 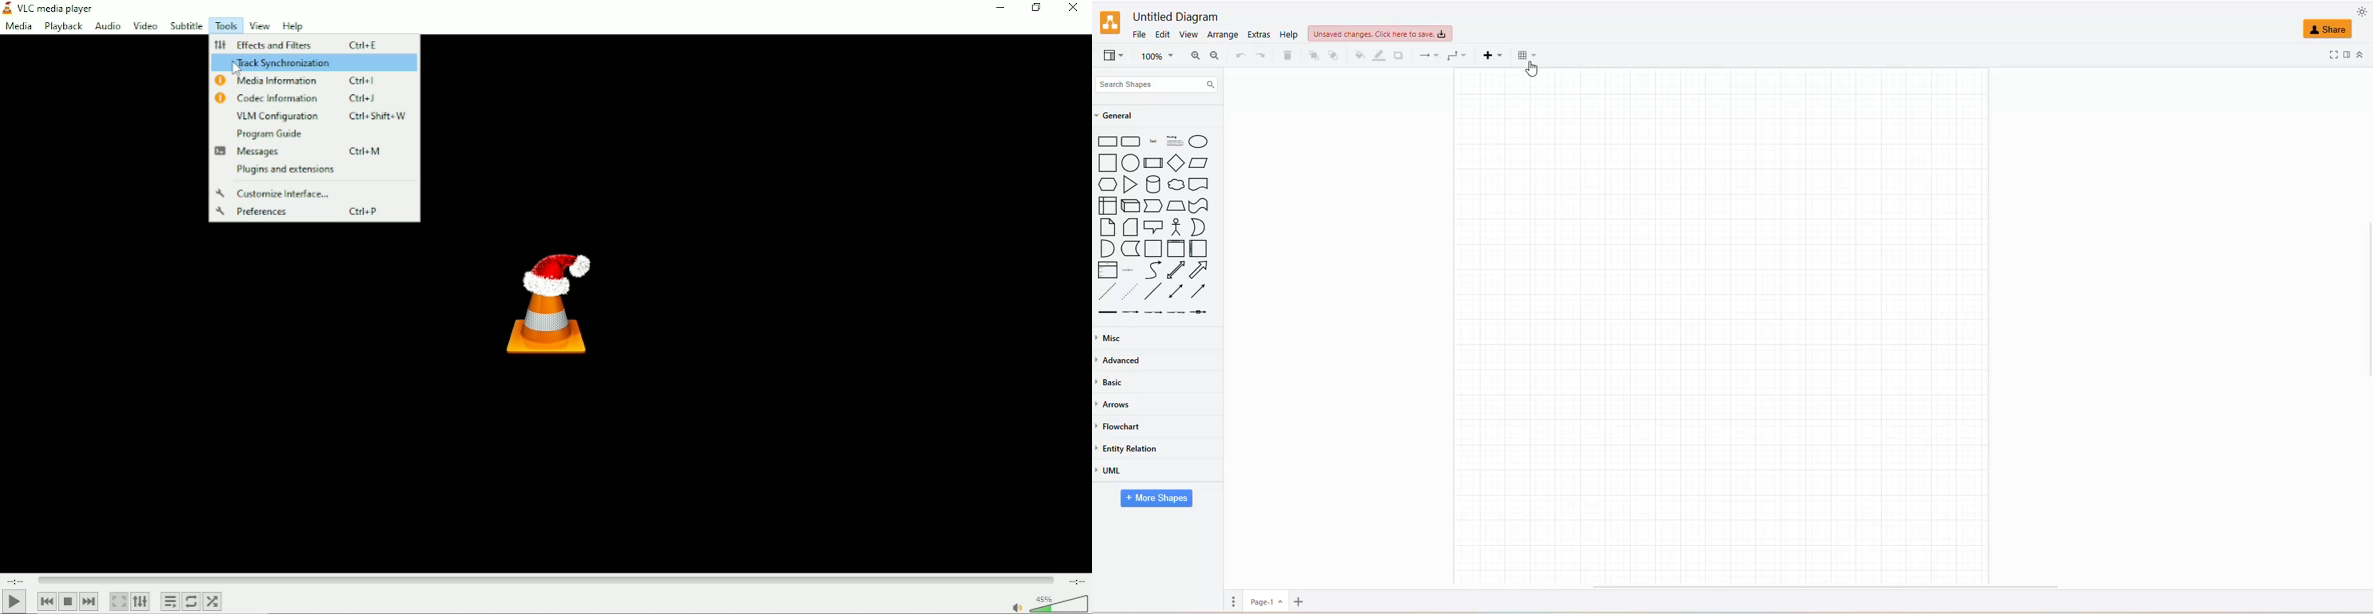 I want to click on Tools, so click(x=226, y=25).